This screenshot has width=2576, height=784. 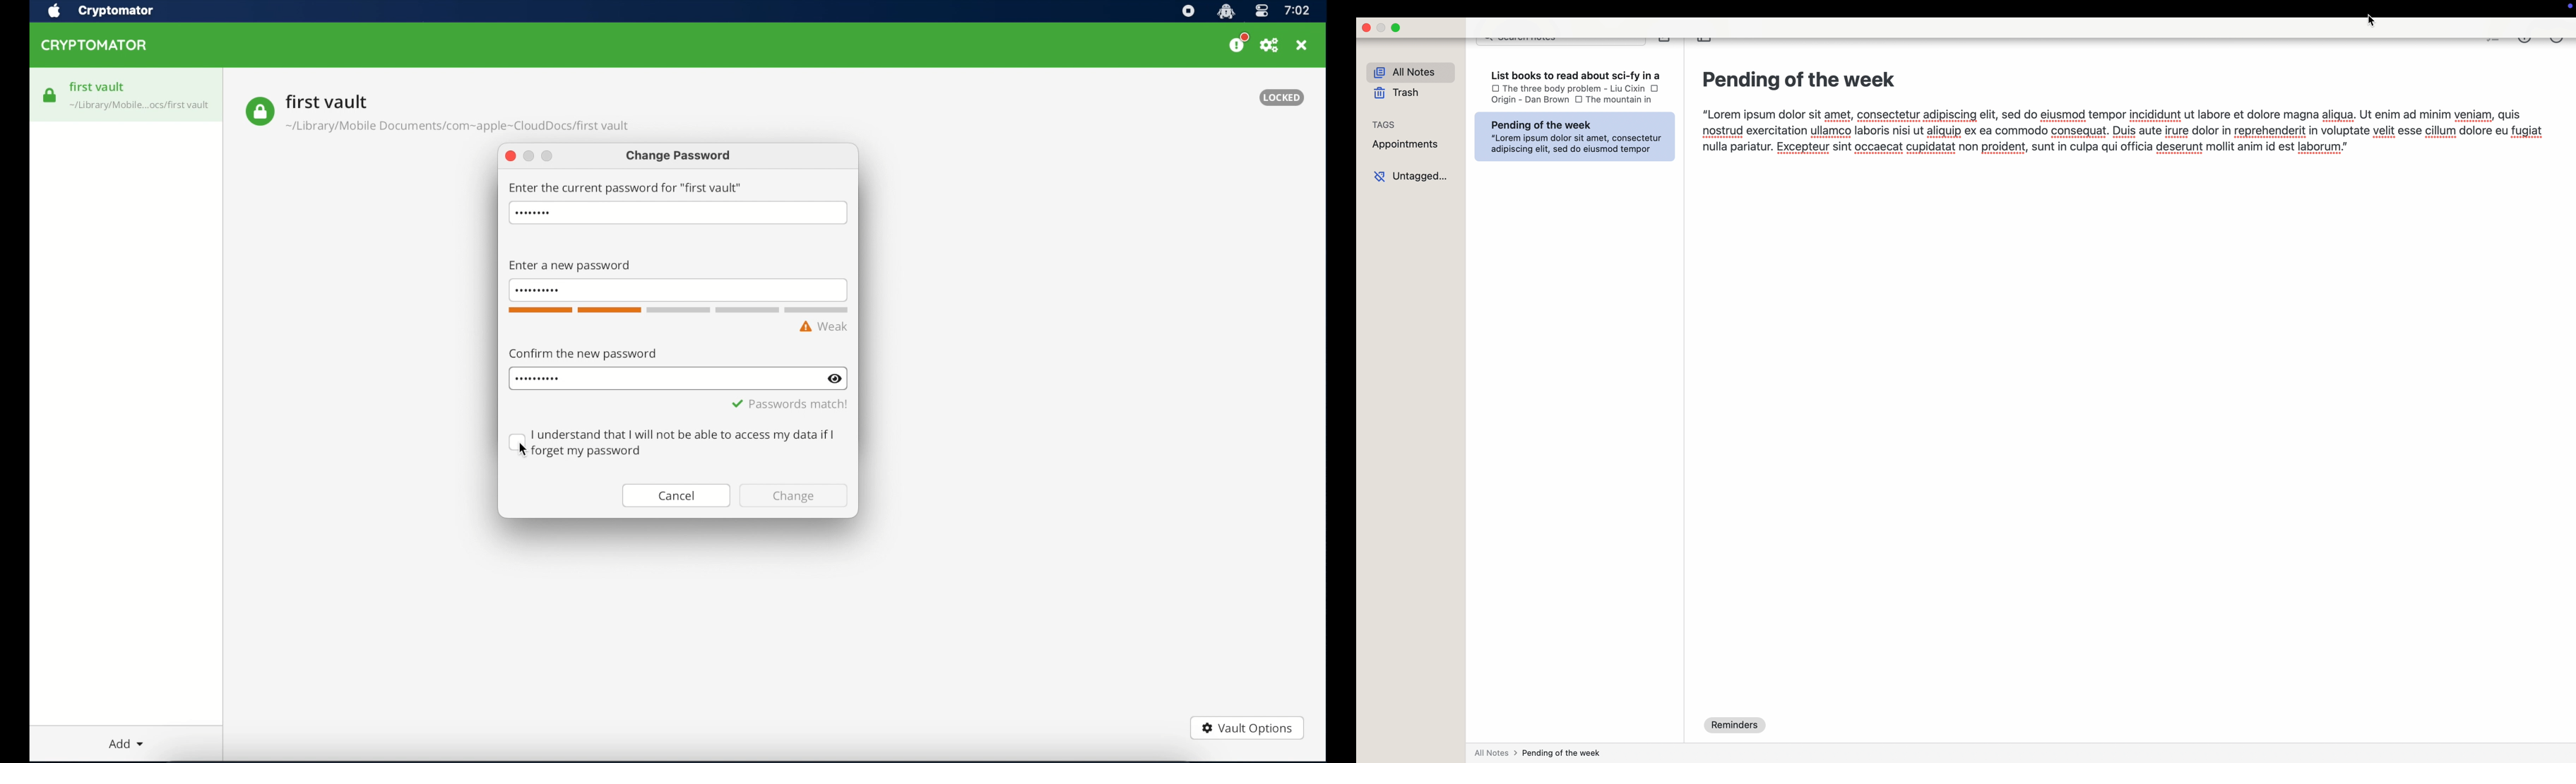 I want to click on recoding, so click(x=2569, y=8).